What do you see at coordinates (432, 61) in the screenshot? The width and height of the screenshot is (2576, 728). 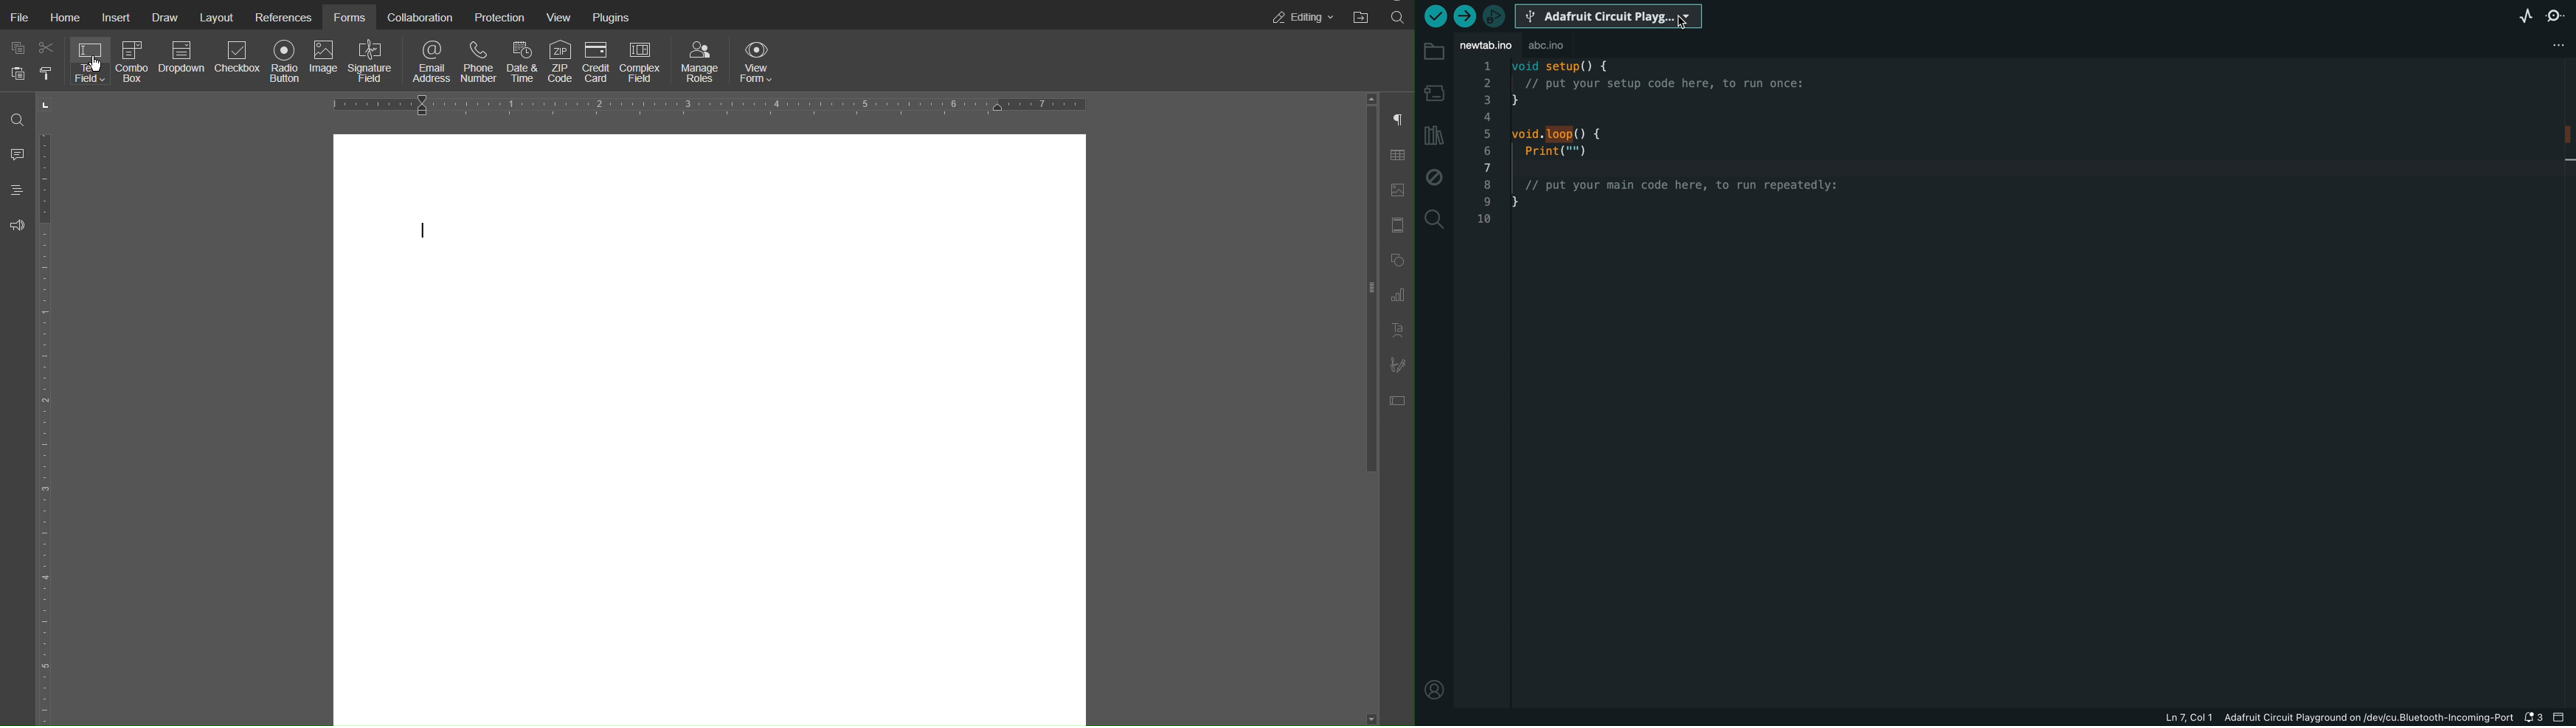 I see `Email Address` at bounding box center [432, 61].